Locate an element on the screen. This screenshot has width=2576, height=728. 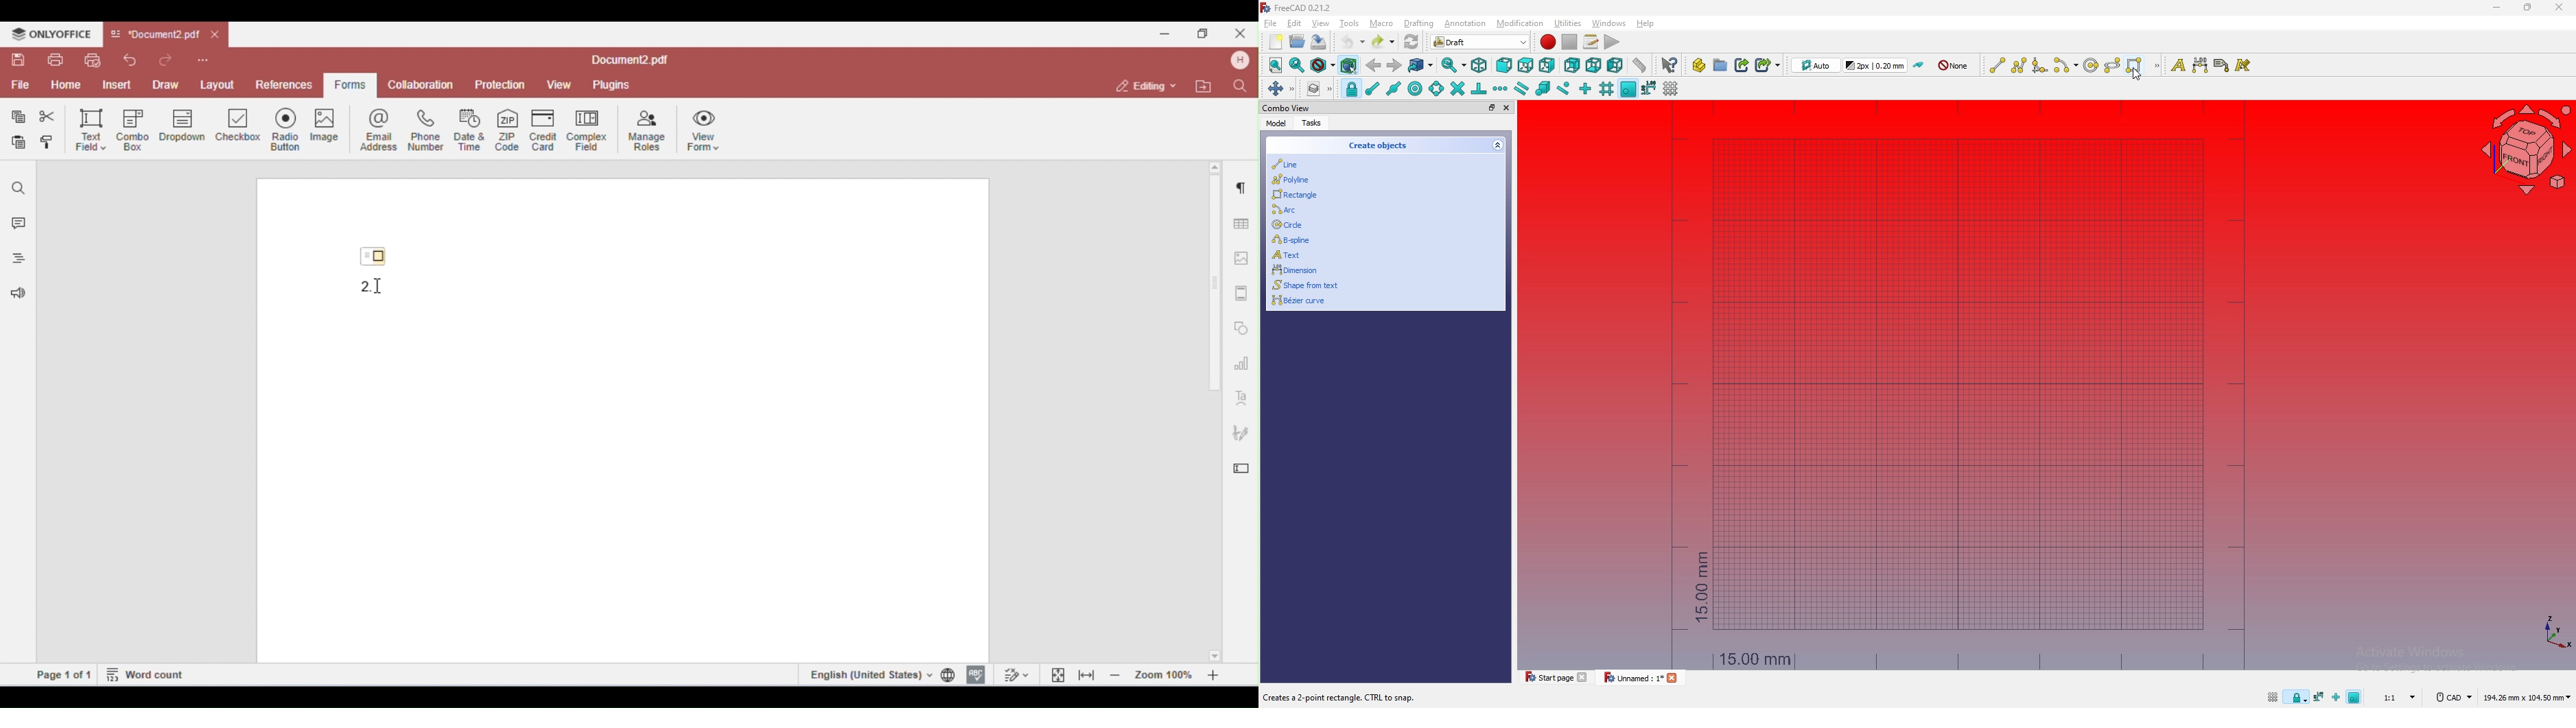
create link is located at coordinates (1742, 64).